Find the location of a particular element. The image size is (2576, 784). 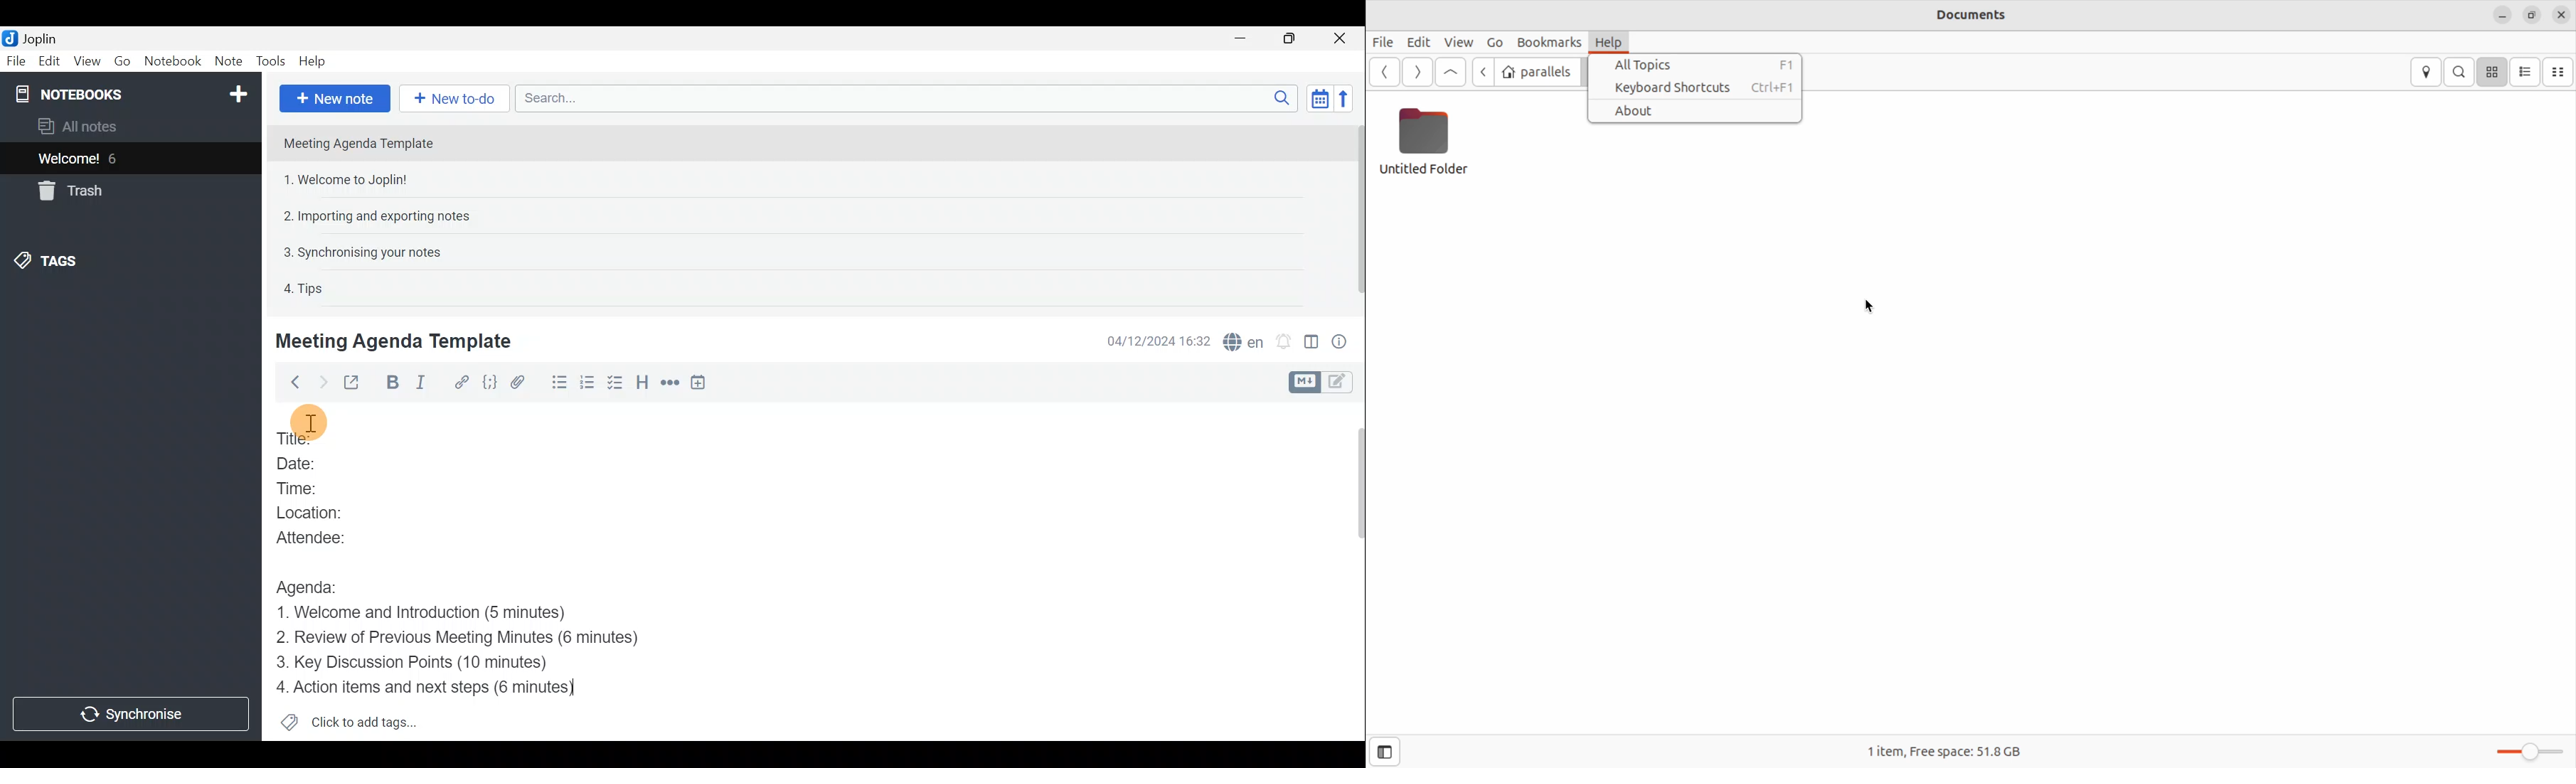

View is located at coordinates (85, 63).